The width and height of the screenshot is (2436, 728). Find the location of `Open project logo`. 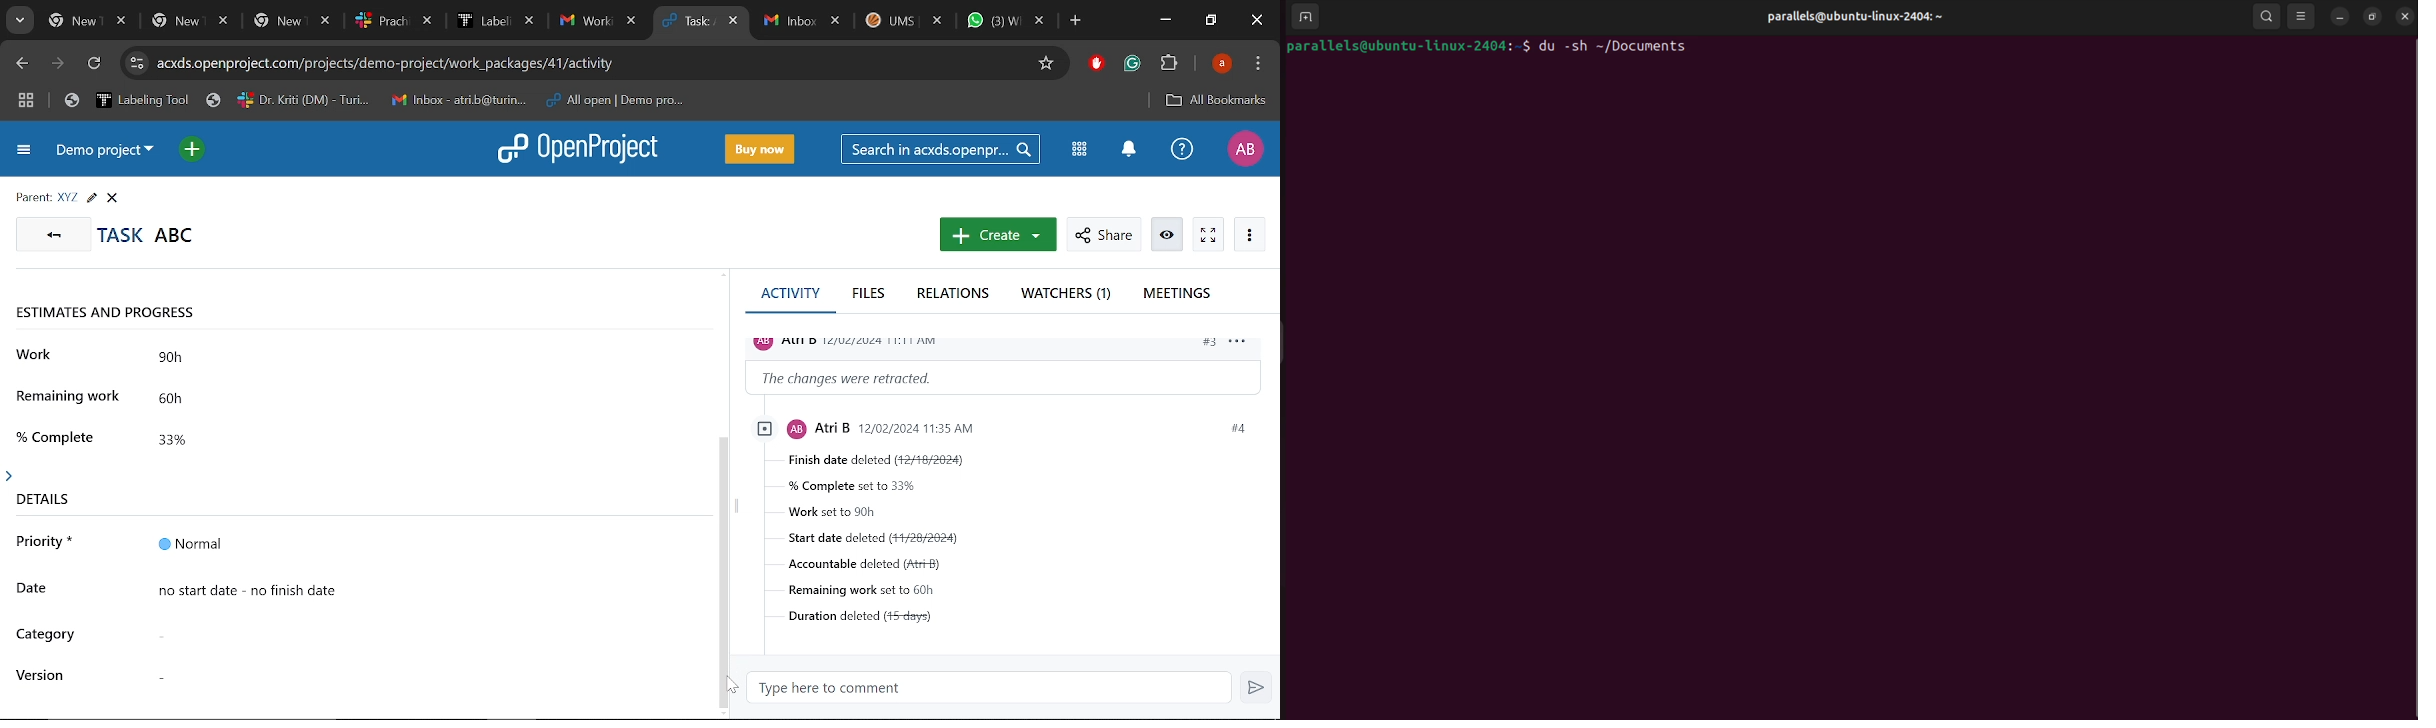

Open project logo is located at coordinates (576, 147).